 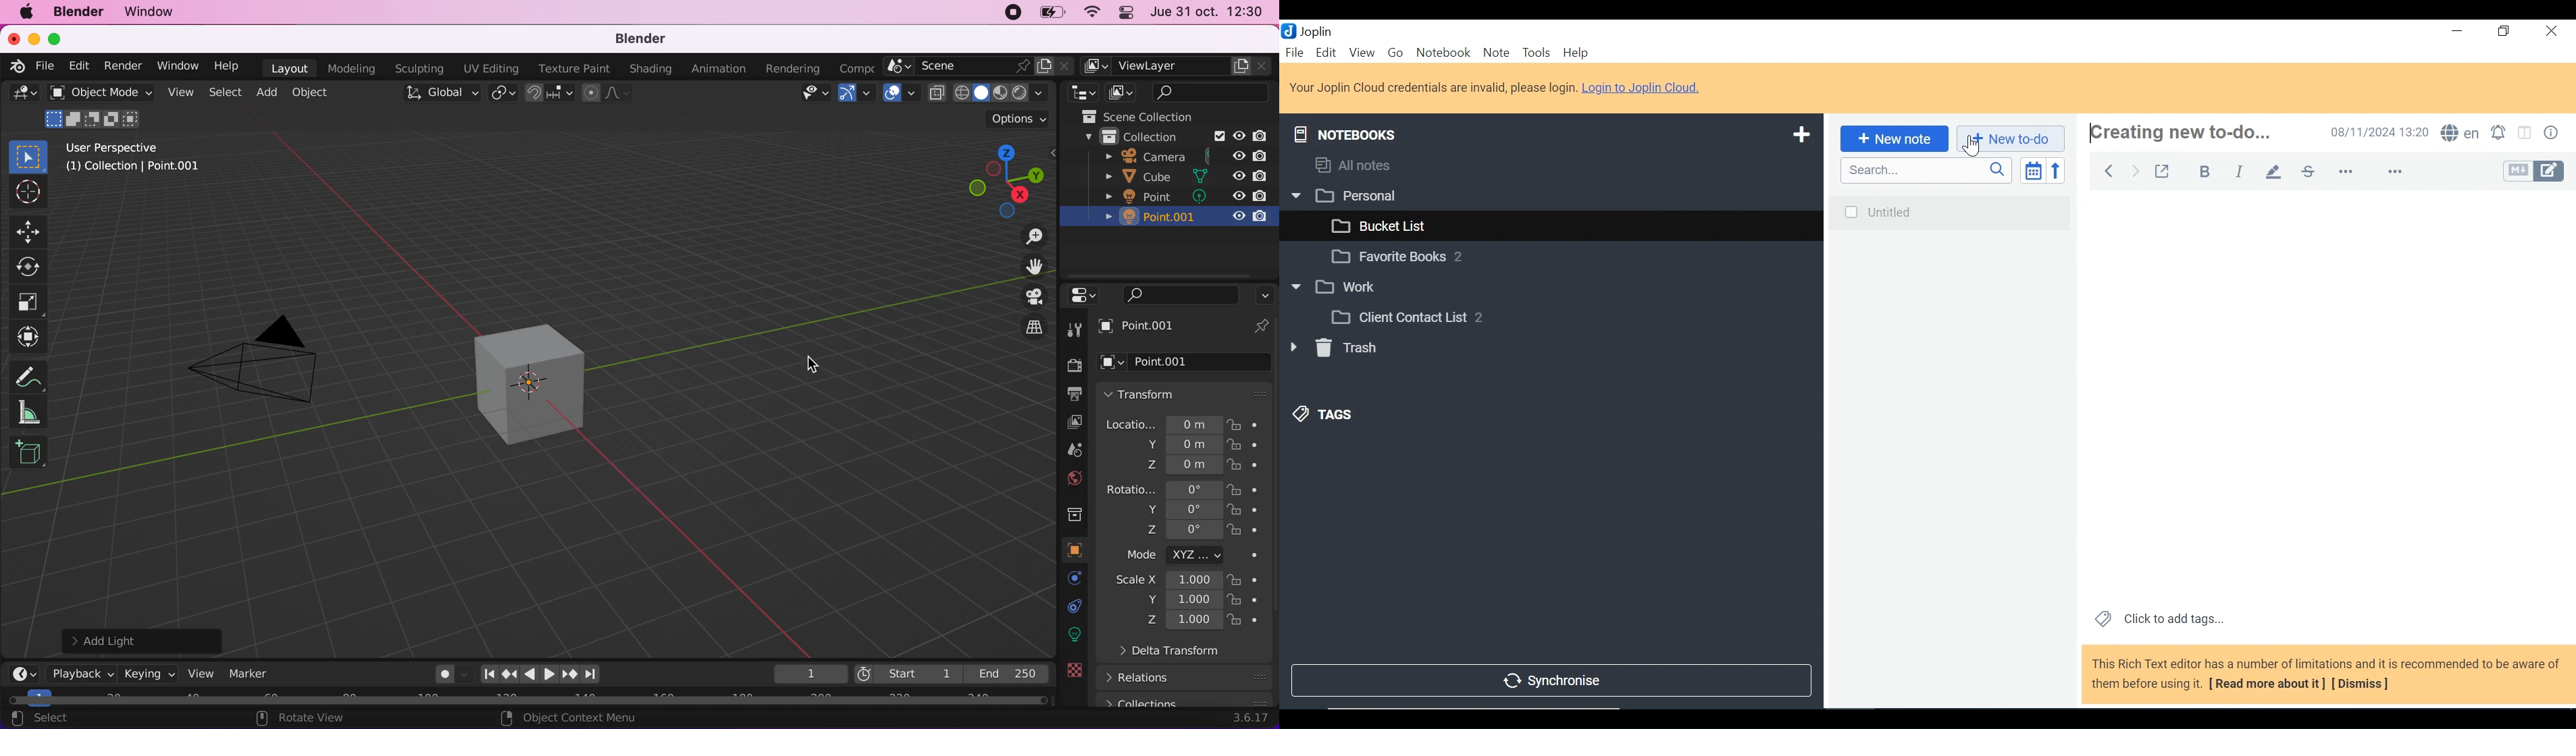 What do you see at coordinates (1496, 88) in the screenshot?
I see `Login to Joplin Cloud` at bounding box center [1496, 88].